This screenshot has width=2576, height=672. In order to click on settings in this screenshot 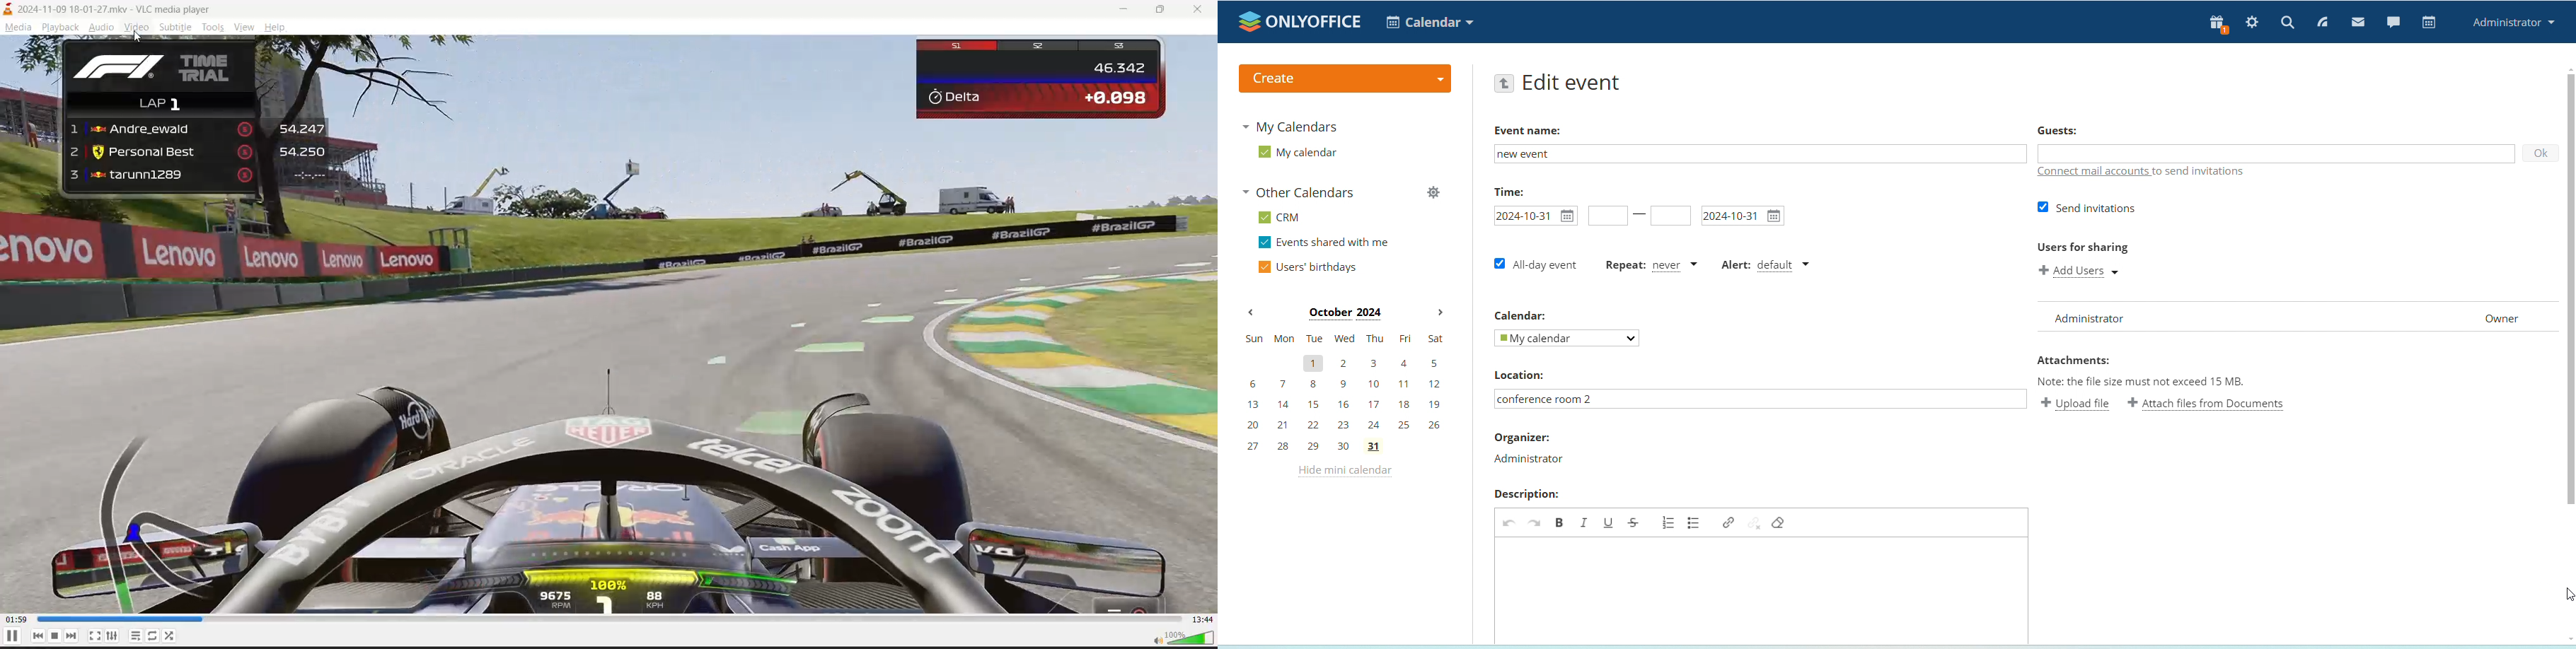, I will do `click(111, 636)`.